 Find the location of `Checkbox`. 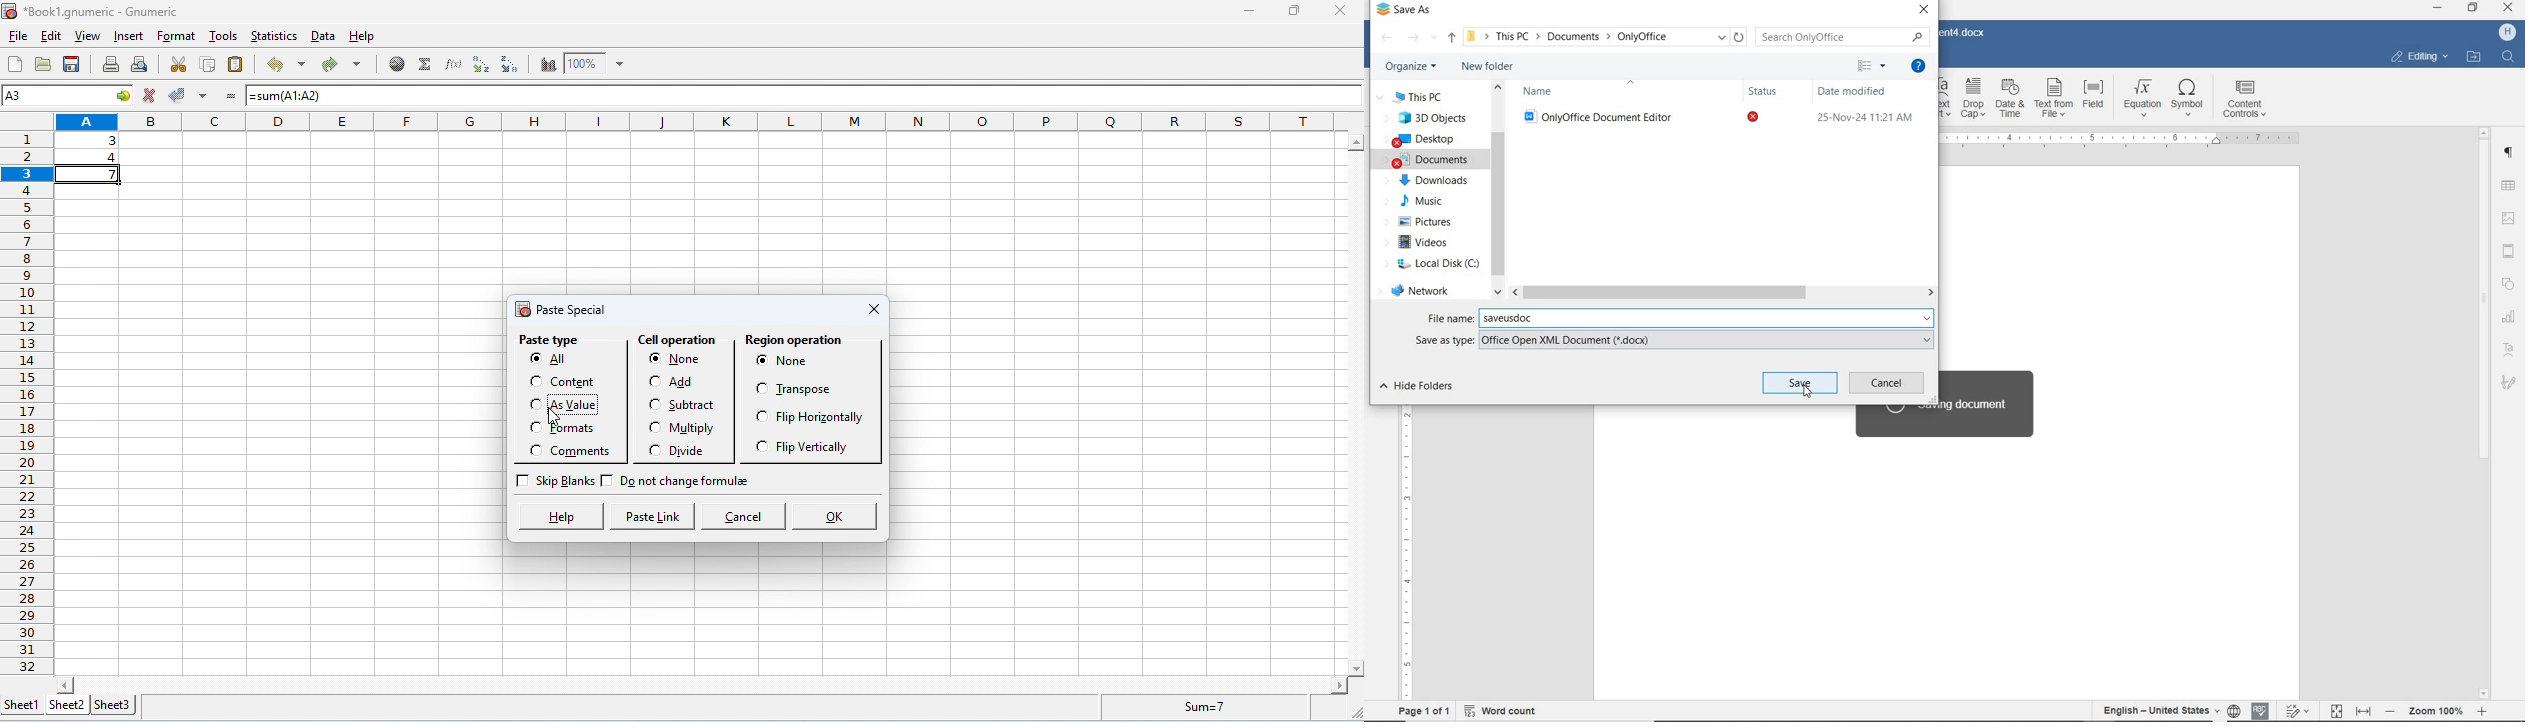

Checkbox is located at coordinates (760, 387).